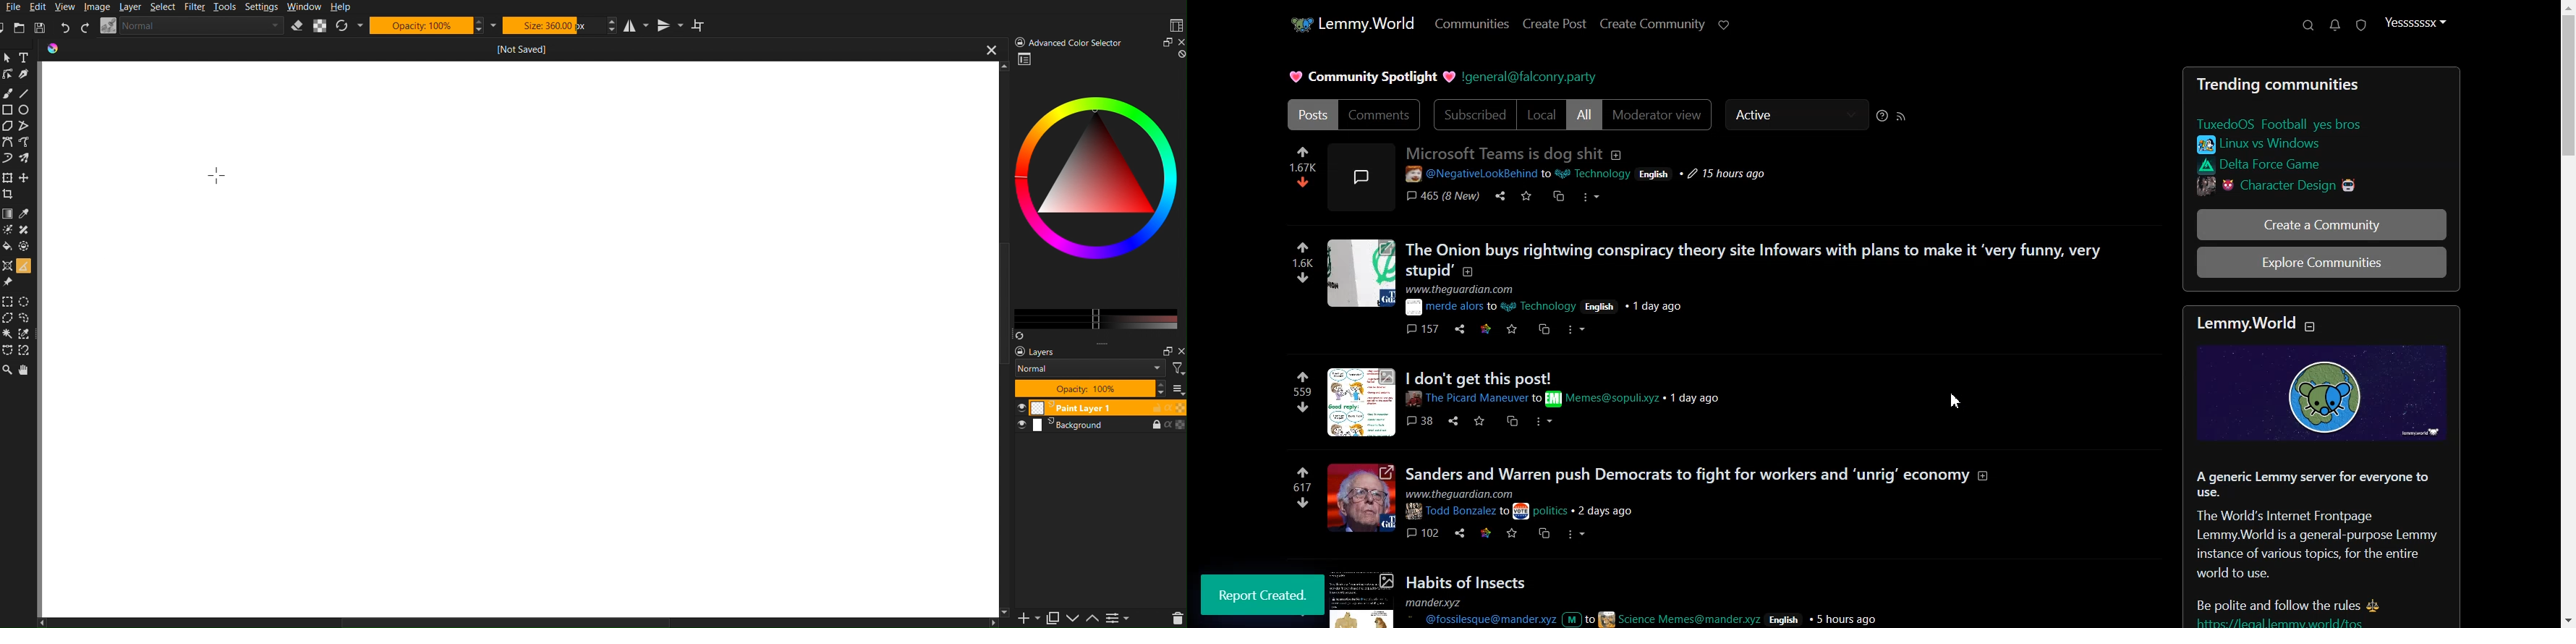 The width and height of the screenshot is (2576, 644). What do you see at coordinates (2335, 26) in the screenshot?
I see `Unread message` at bounding box center [2335, 26].